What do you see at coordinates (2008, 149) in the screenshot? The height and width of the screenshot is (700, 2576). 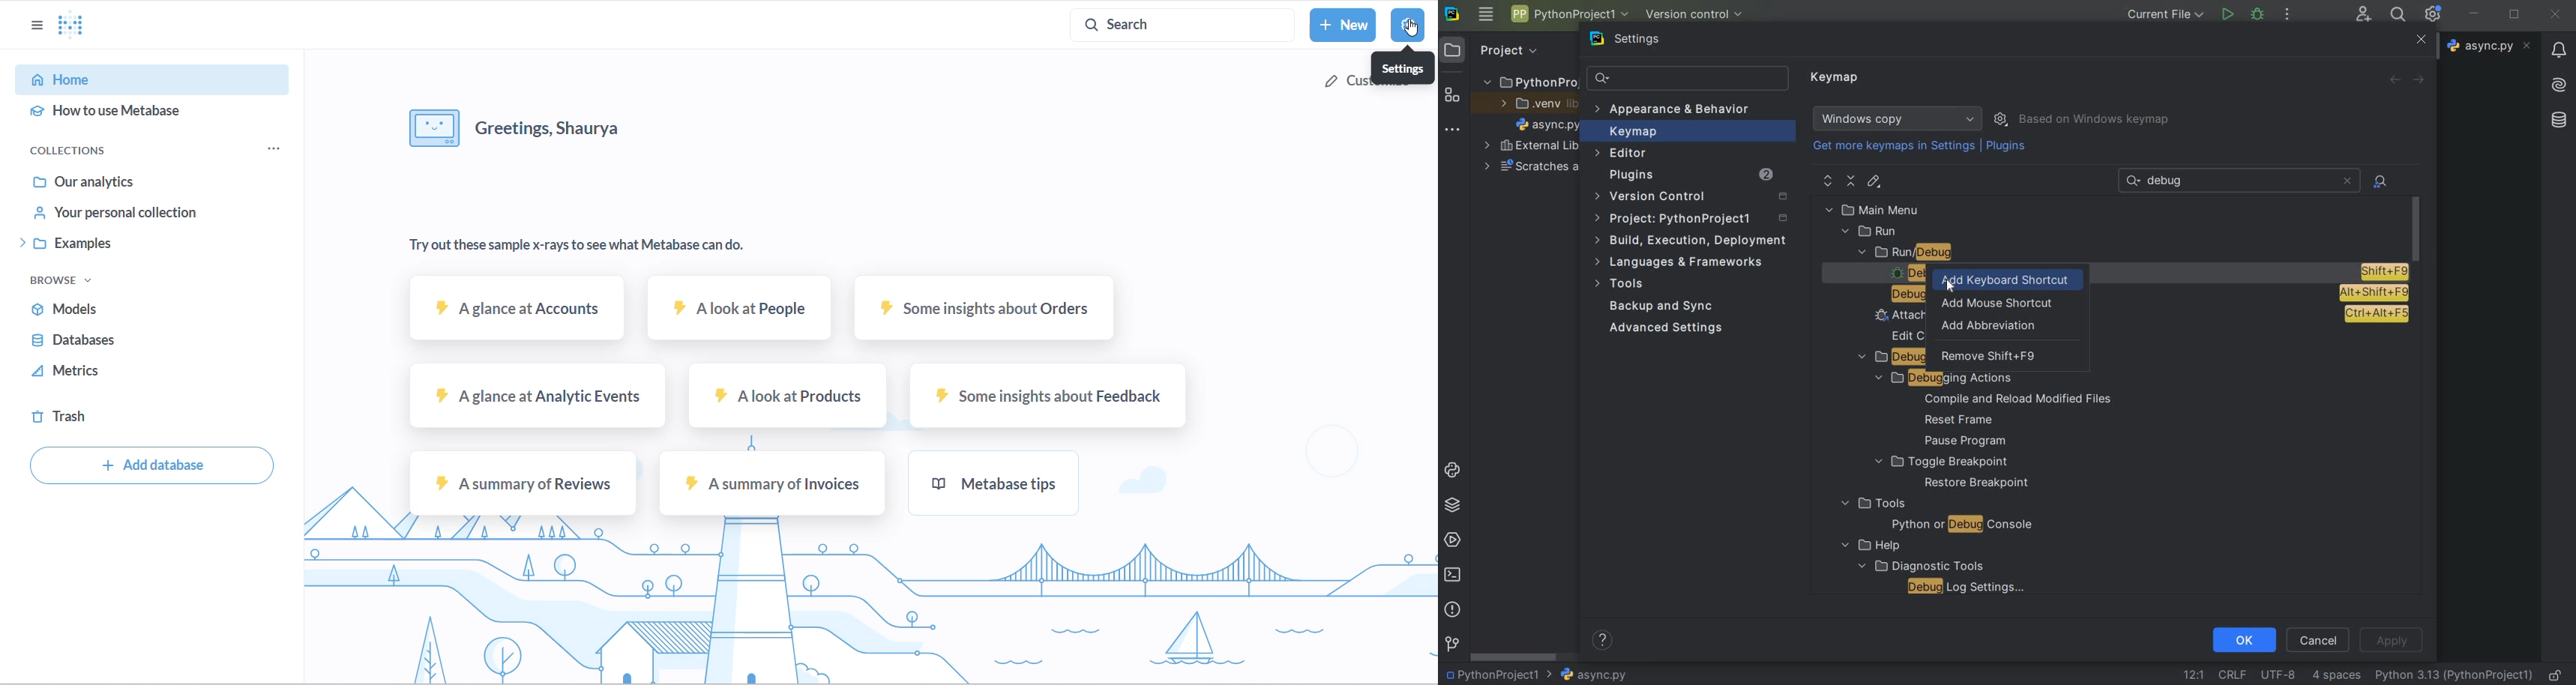 I see `plugins` at bounding box center [2008, 149].